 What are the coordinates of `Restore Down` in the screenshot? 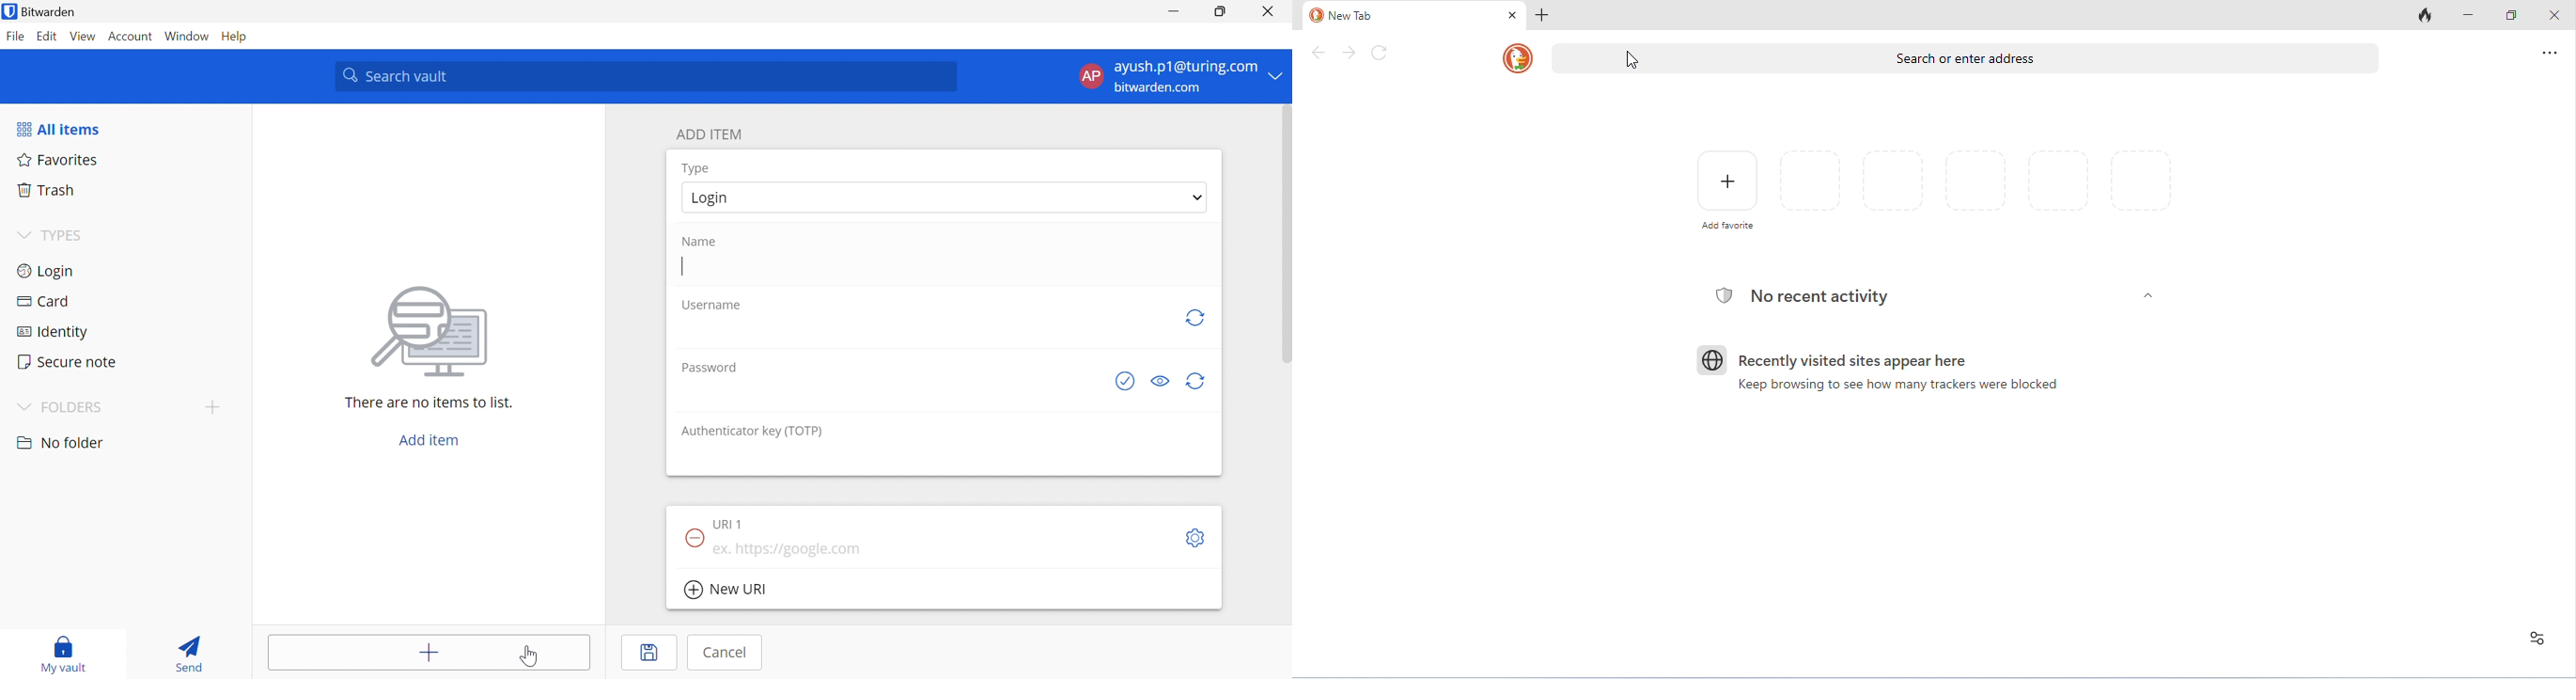 It's located at (1221, 11).